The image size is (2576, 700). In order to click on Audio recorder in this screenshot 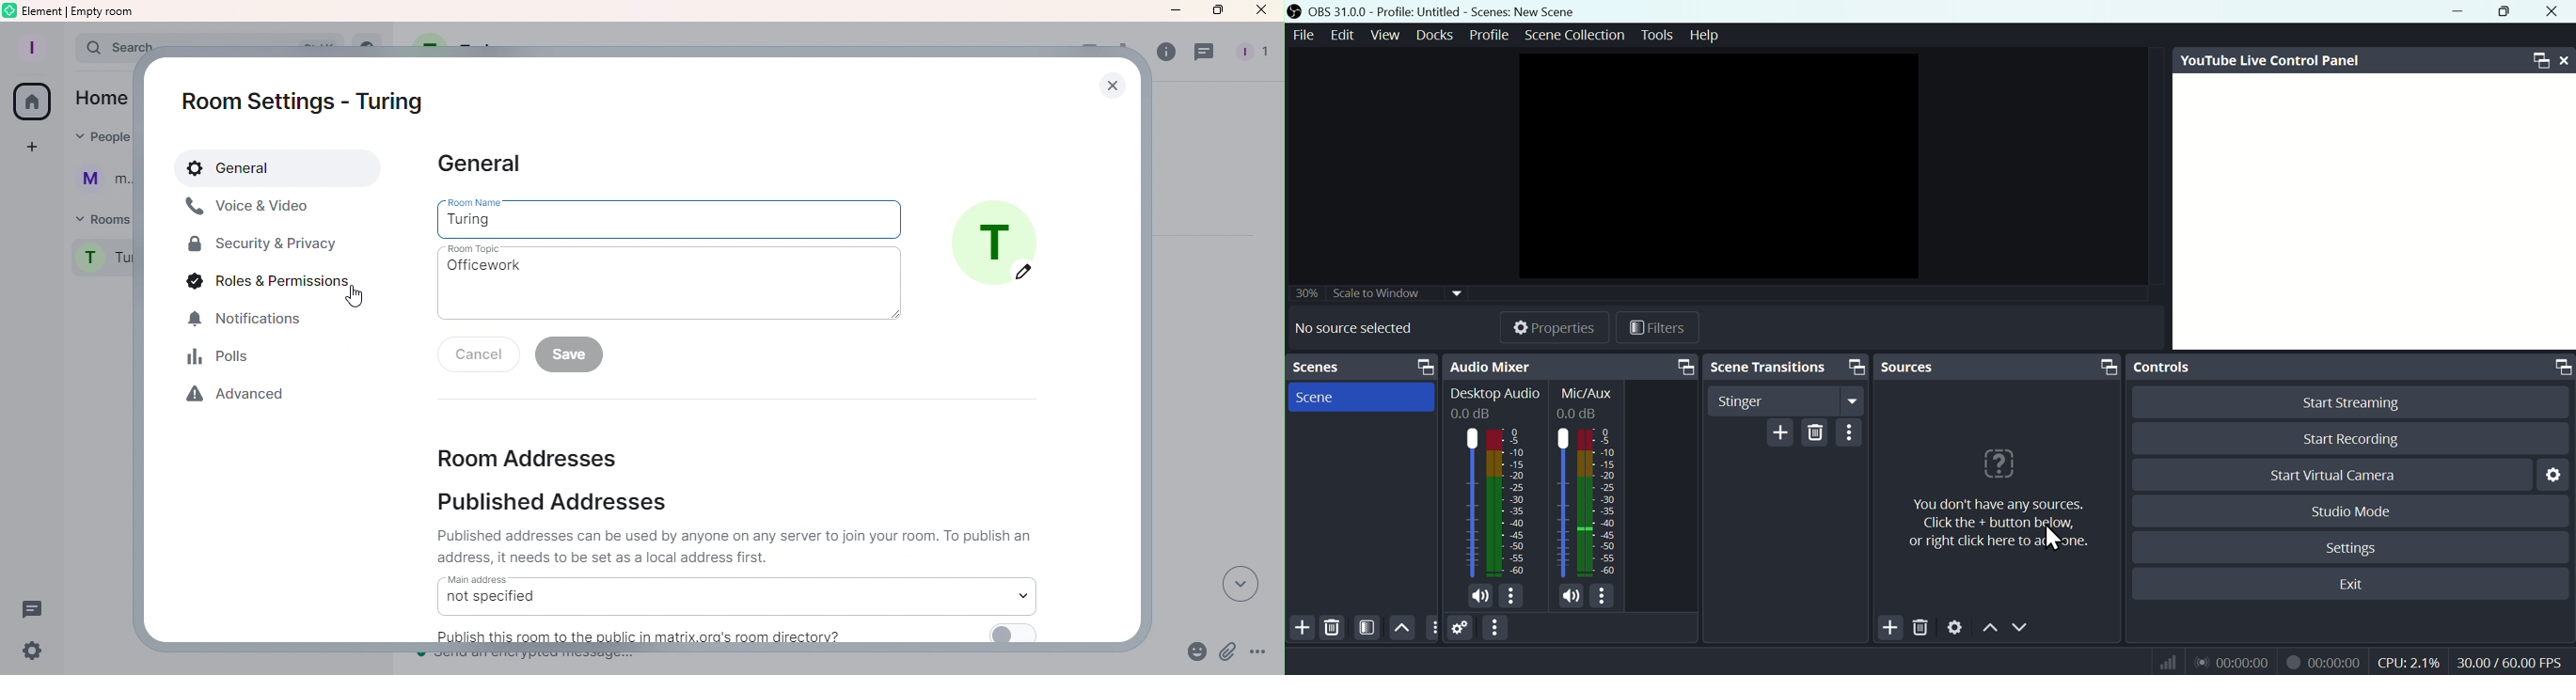, I will do `click(2231, 662)`.